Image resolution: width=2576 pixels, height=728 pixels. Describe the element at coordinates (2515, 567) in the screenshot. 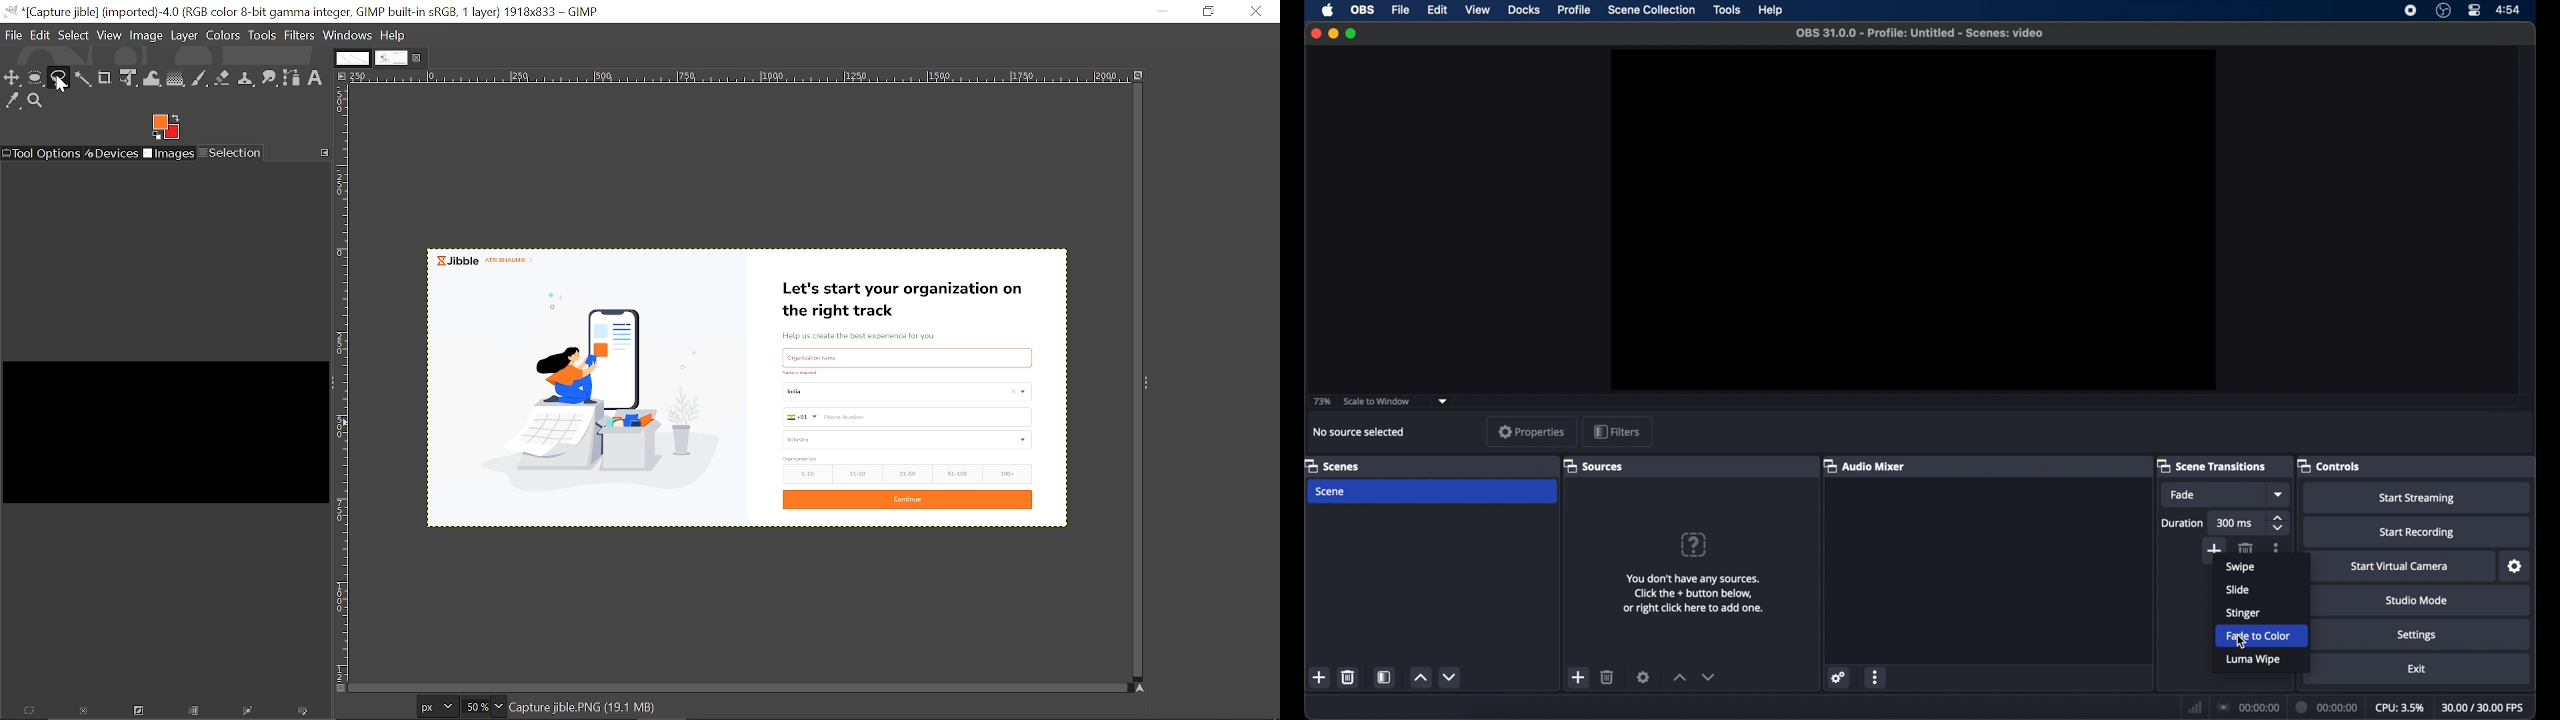

I see `settings` at that location.